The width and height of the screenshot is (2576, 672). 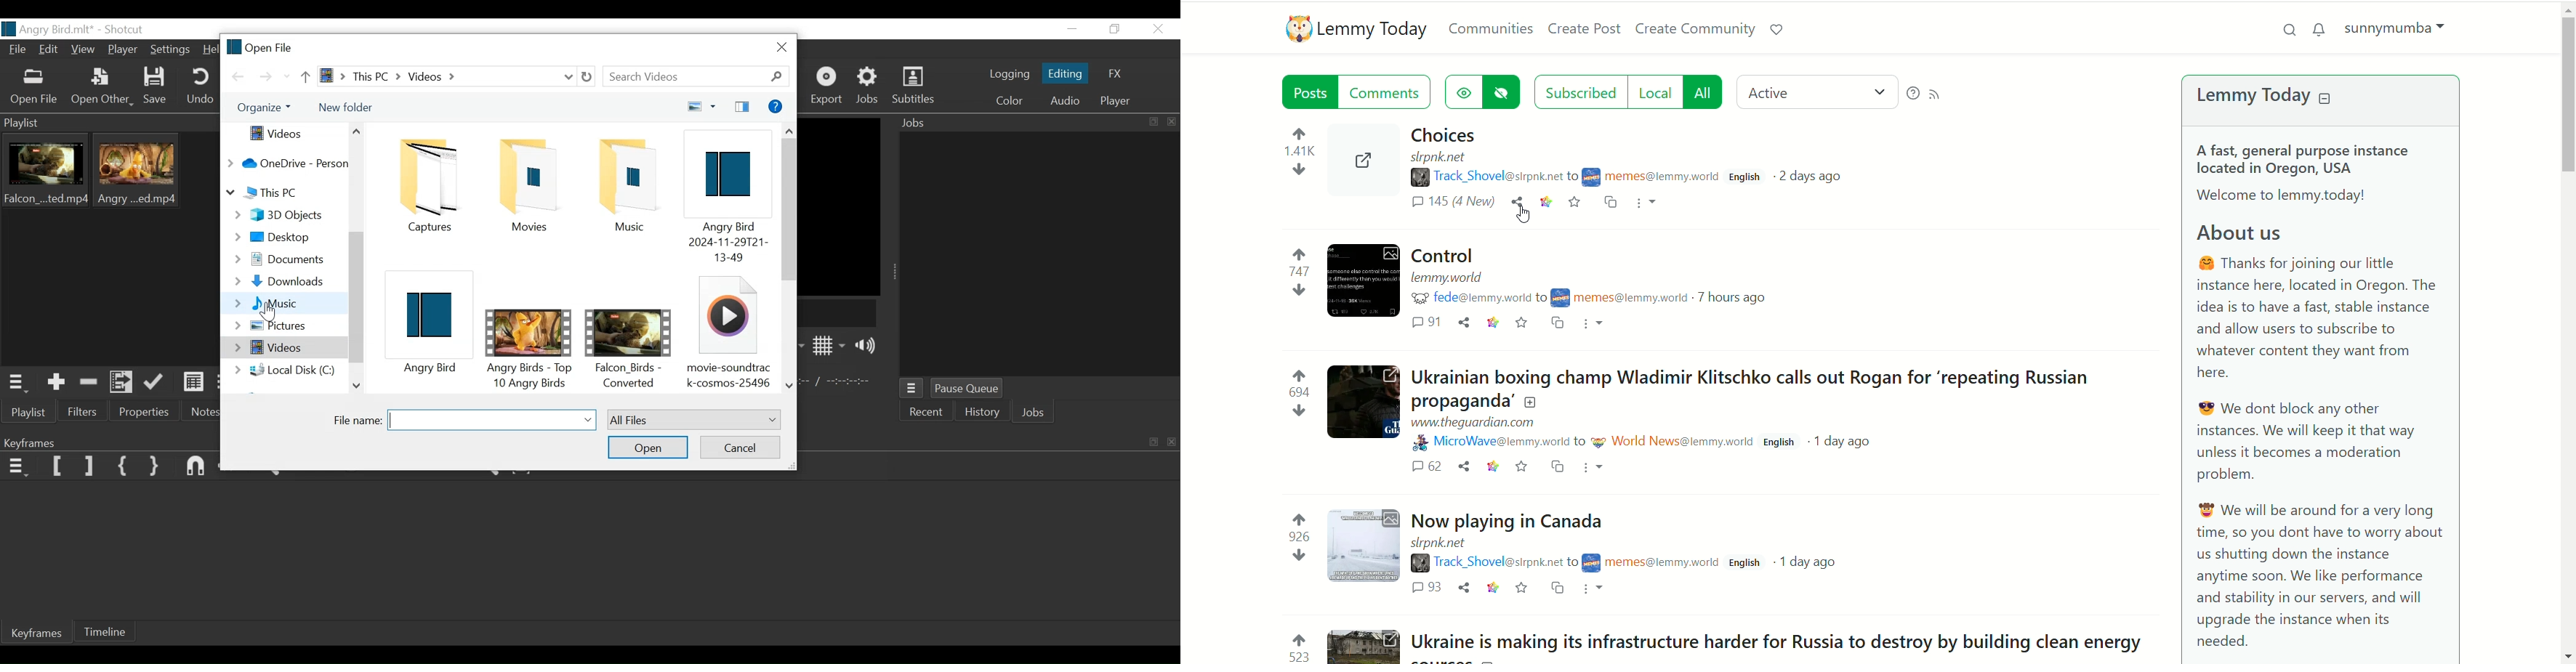 I want to click on Subtitles, so click(x=918, y=86).